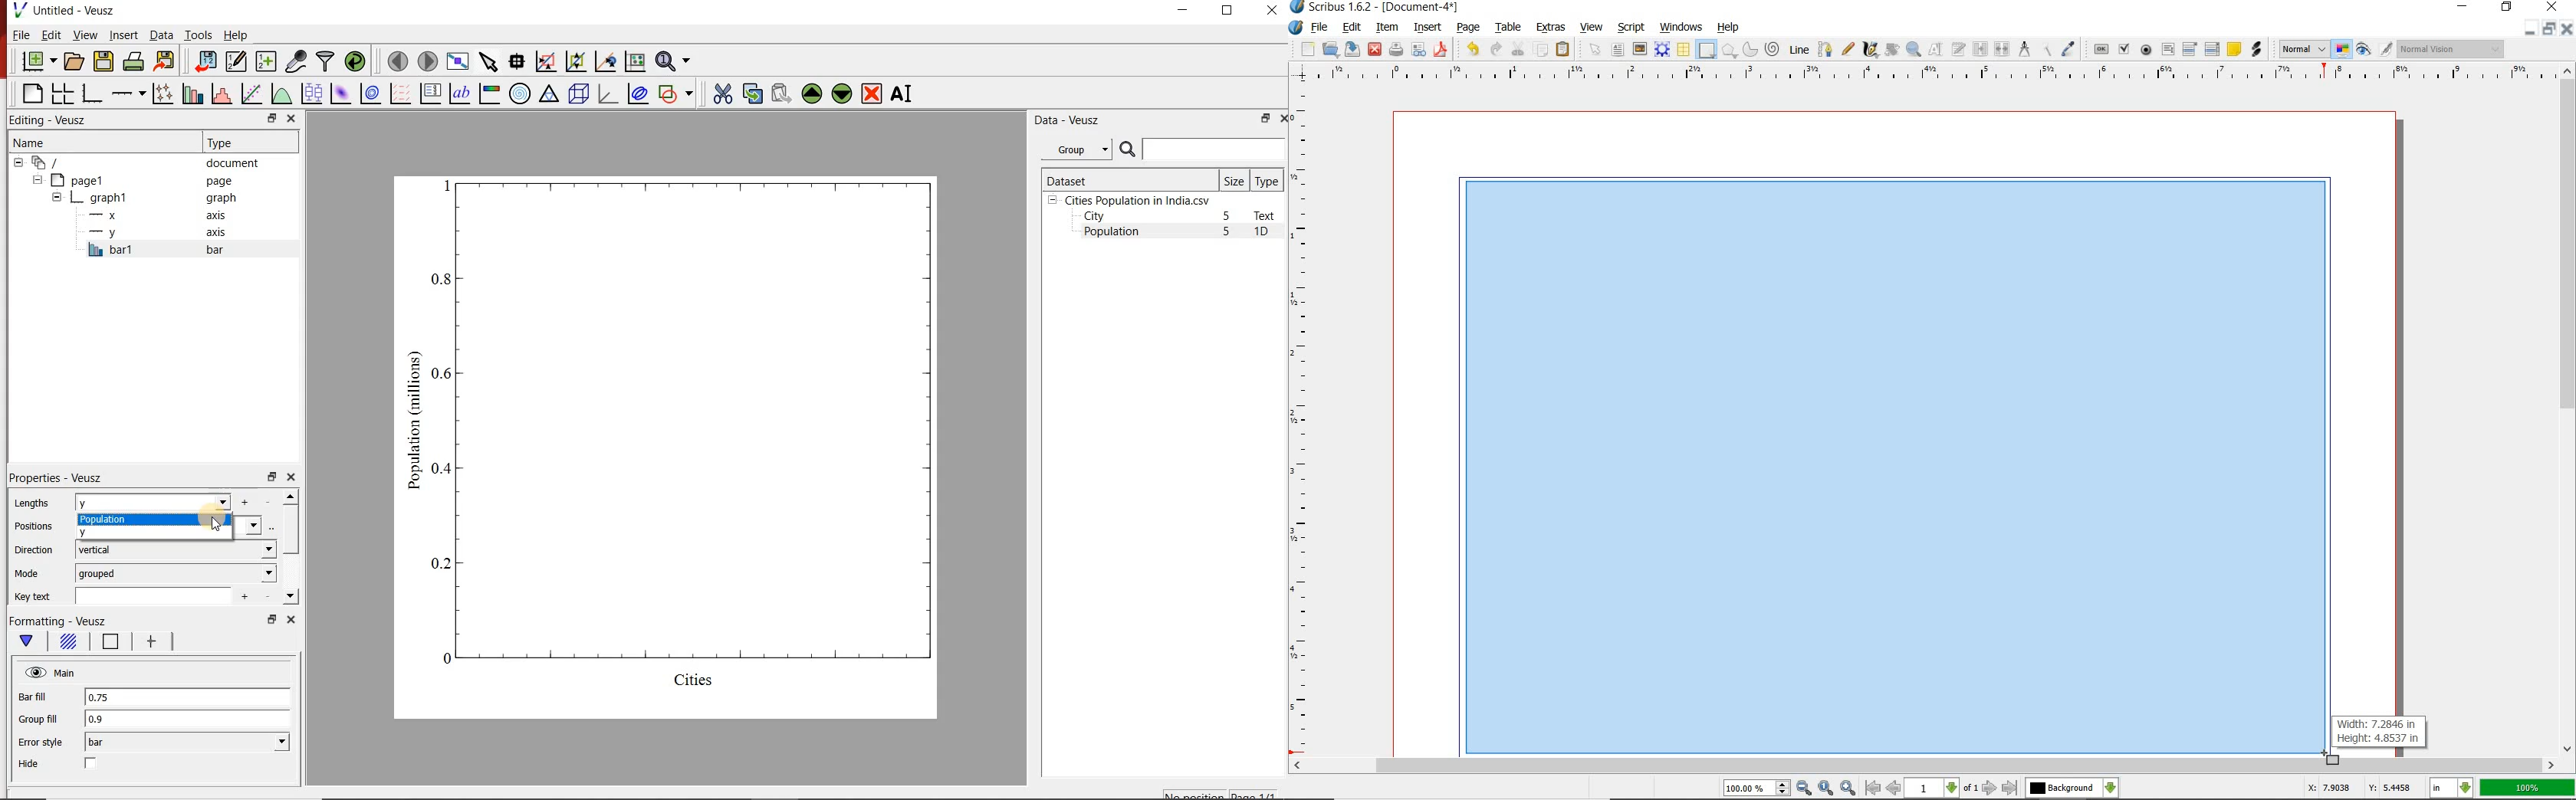 The width and height of the screenshot is (2576, 812). I want to click on pdf radio button, so click(2144, 51).